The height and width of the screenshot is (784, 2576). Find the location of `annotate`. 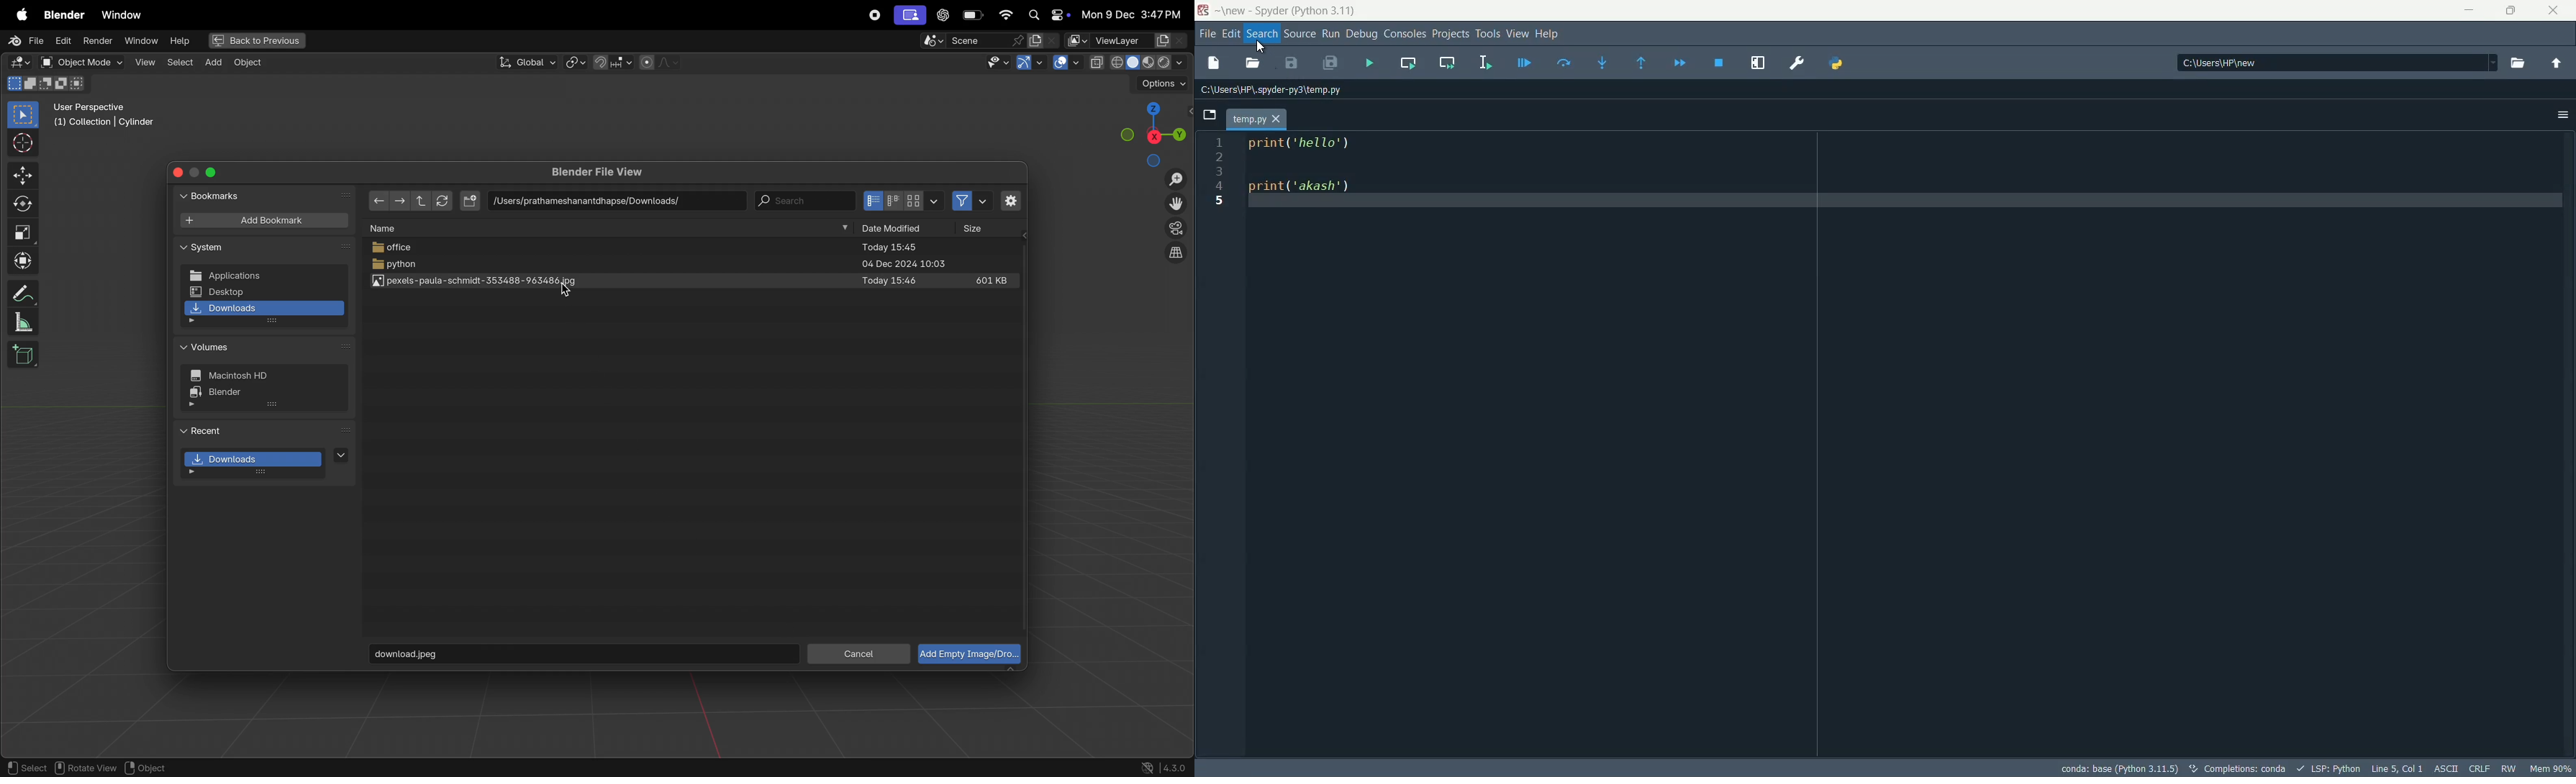

annotate is located at coordinates (20, 293).